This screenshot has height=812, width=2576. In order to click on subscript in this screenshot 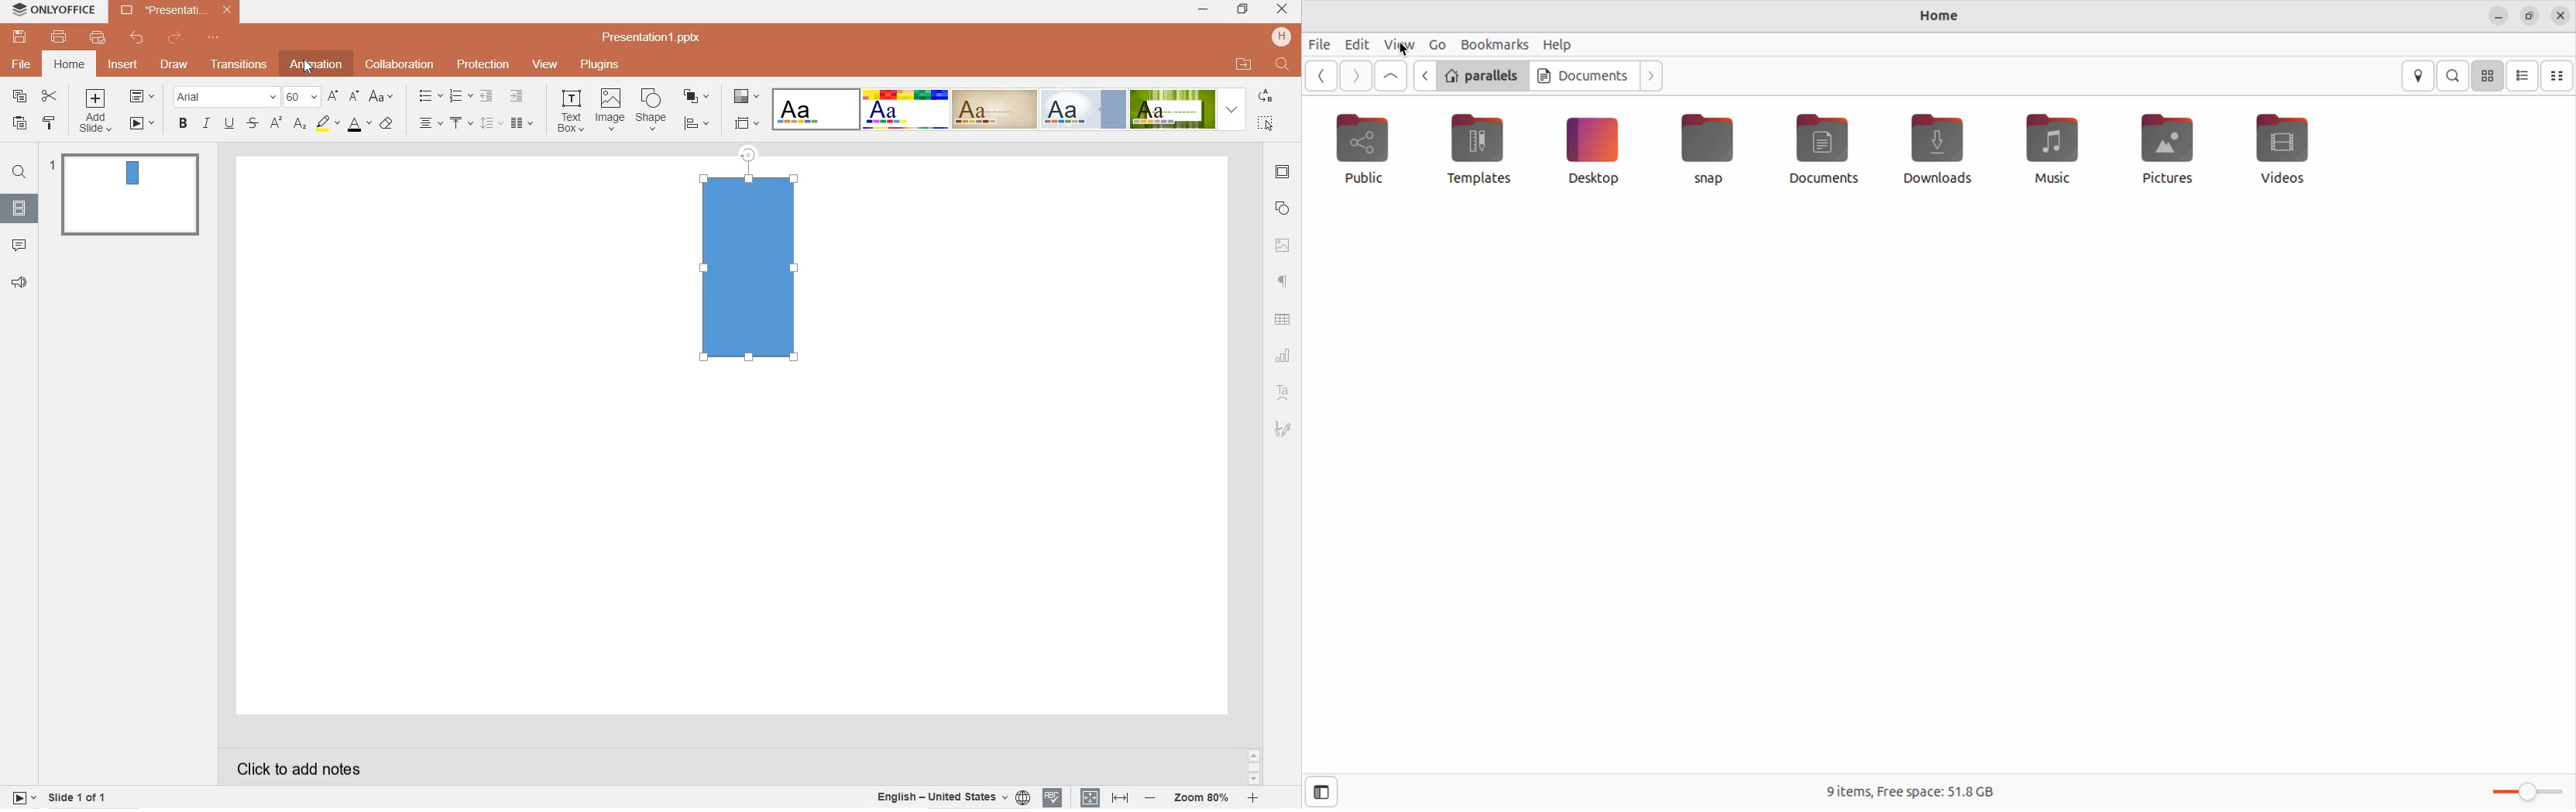, I will do `click(301, 124)`.